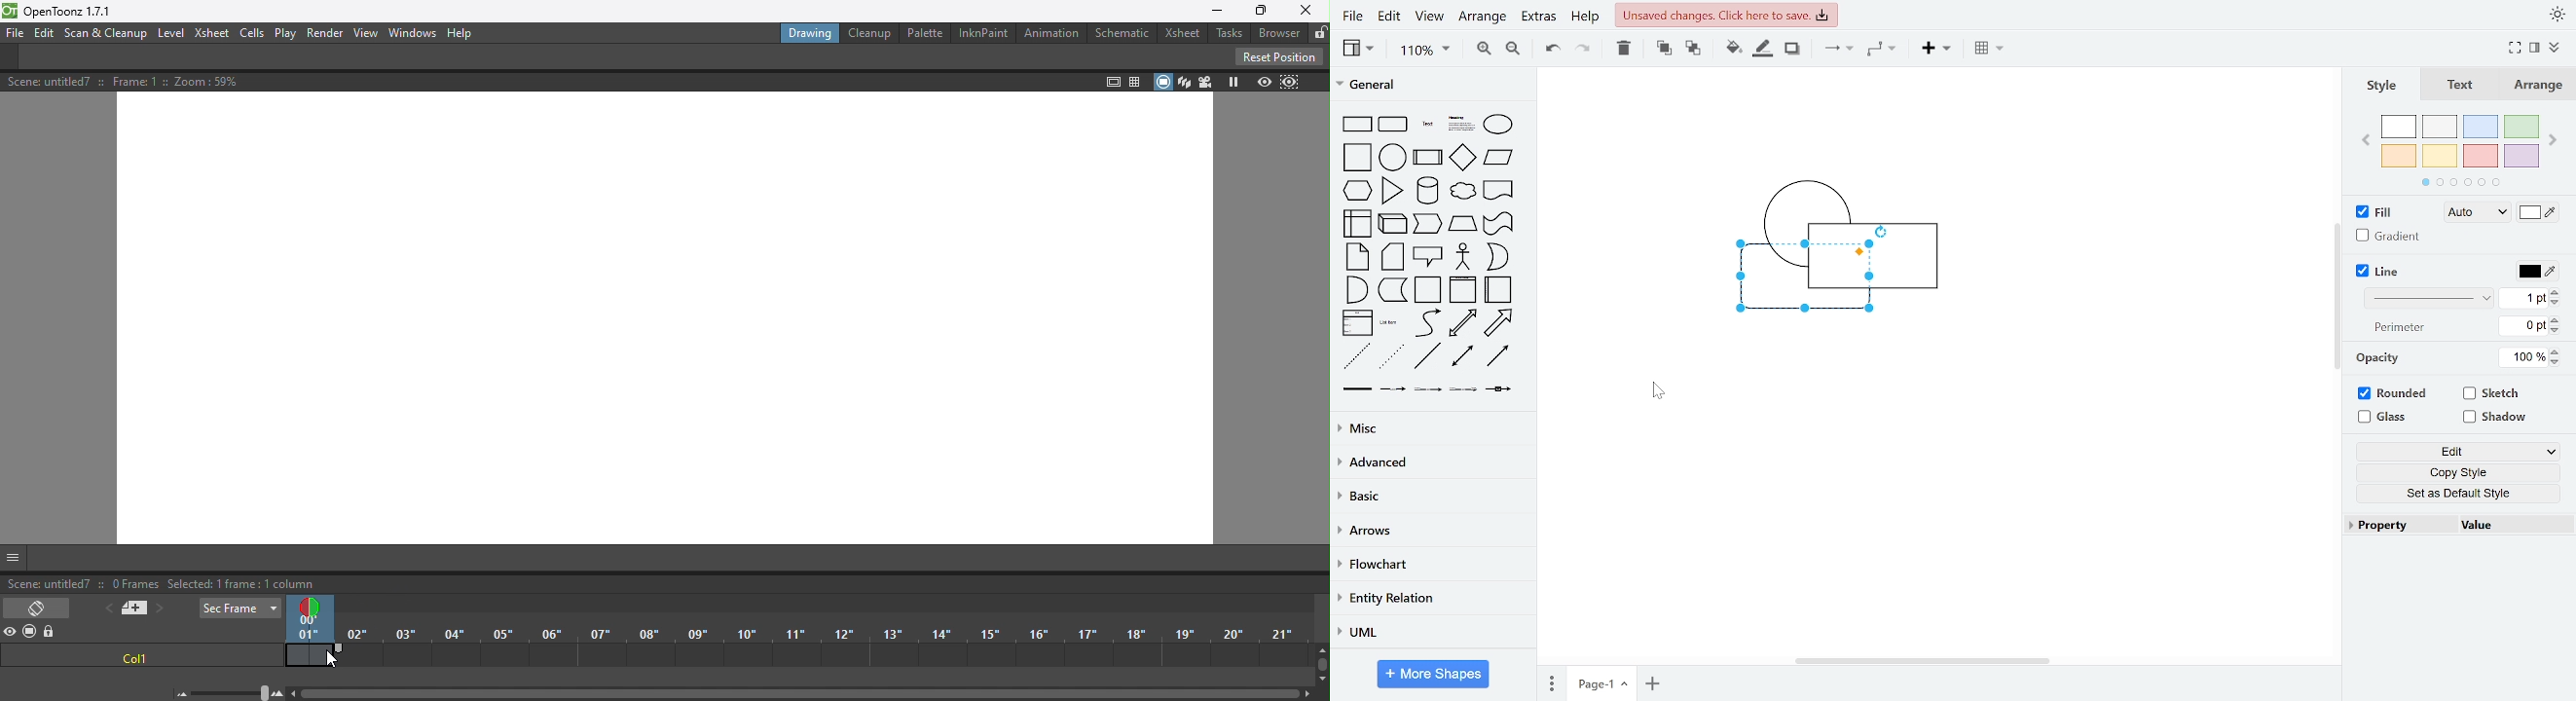  I want to click on Sec Frame, so click(240, 609).